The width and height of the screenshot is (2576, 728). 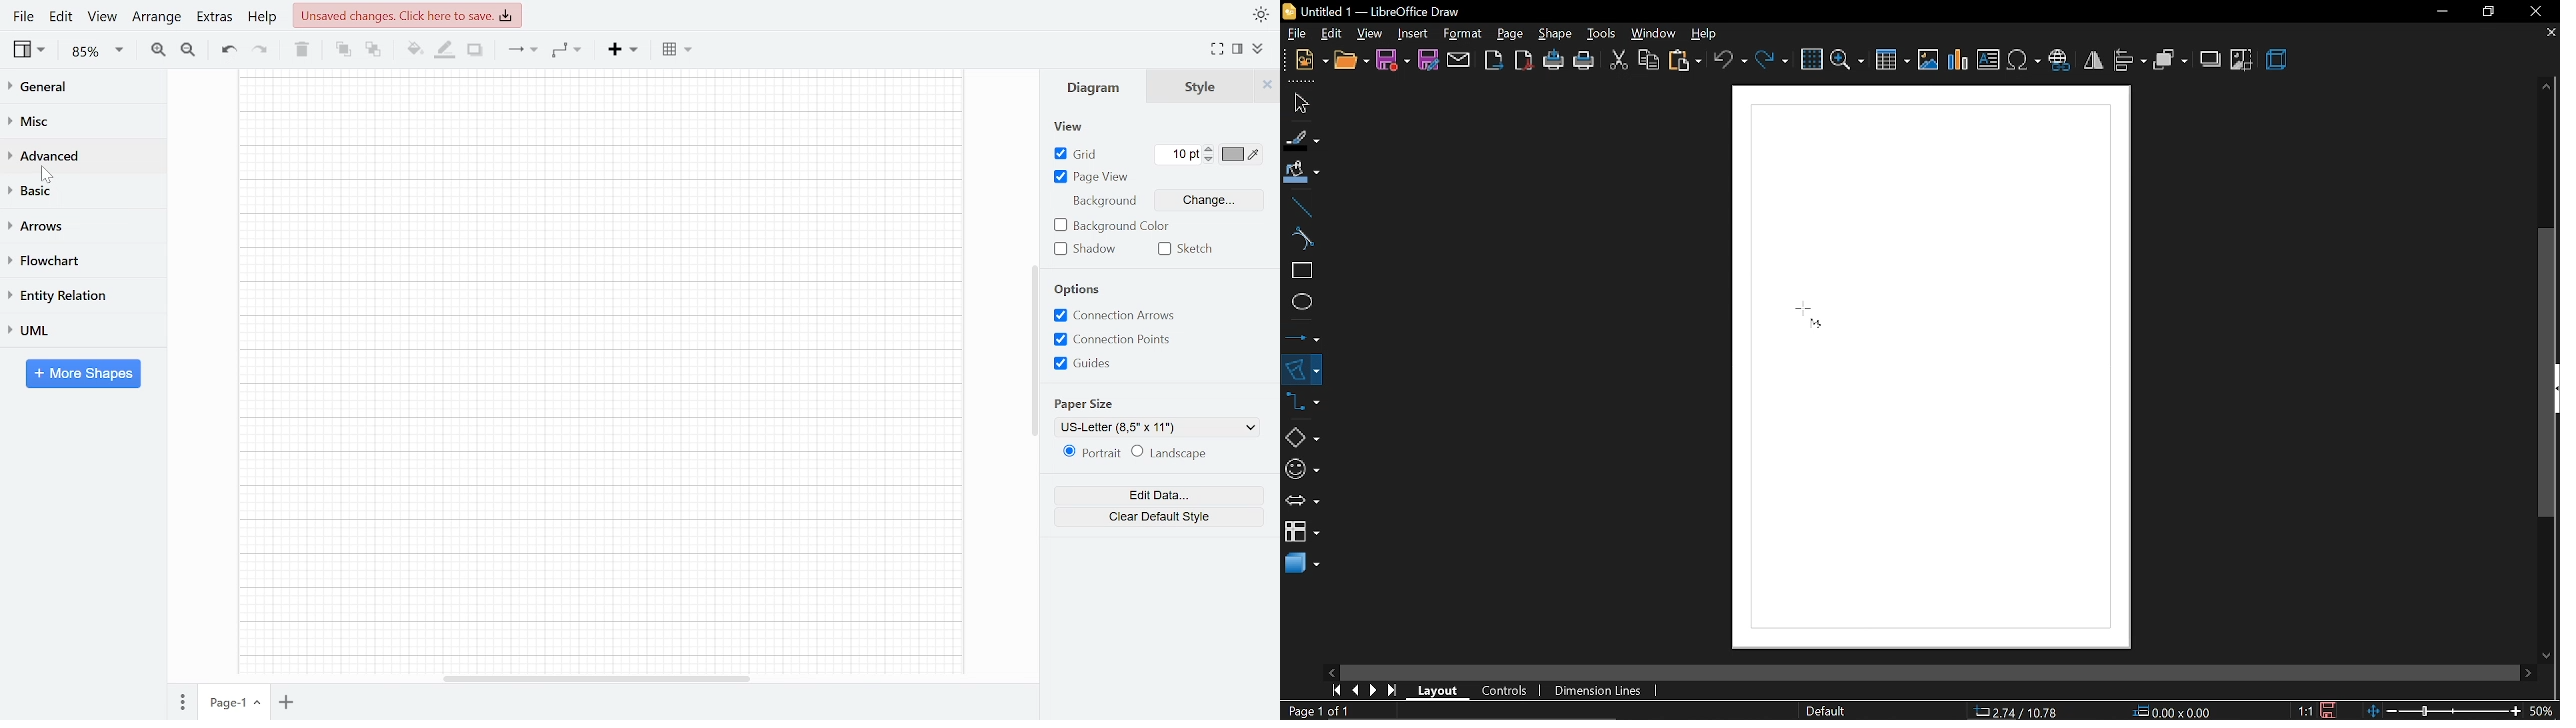 I want to click on Advanced, so click(x=81, y=154).